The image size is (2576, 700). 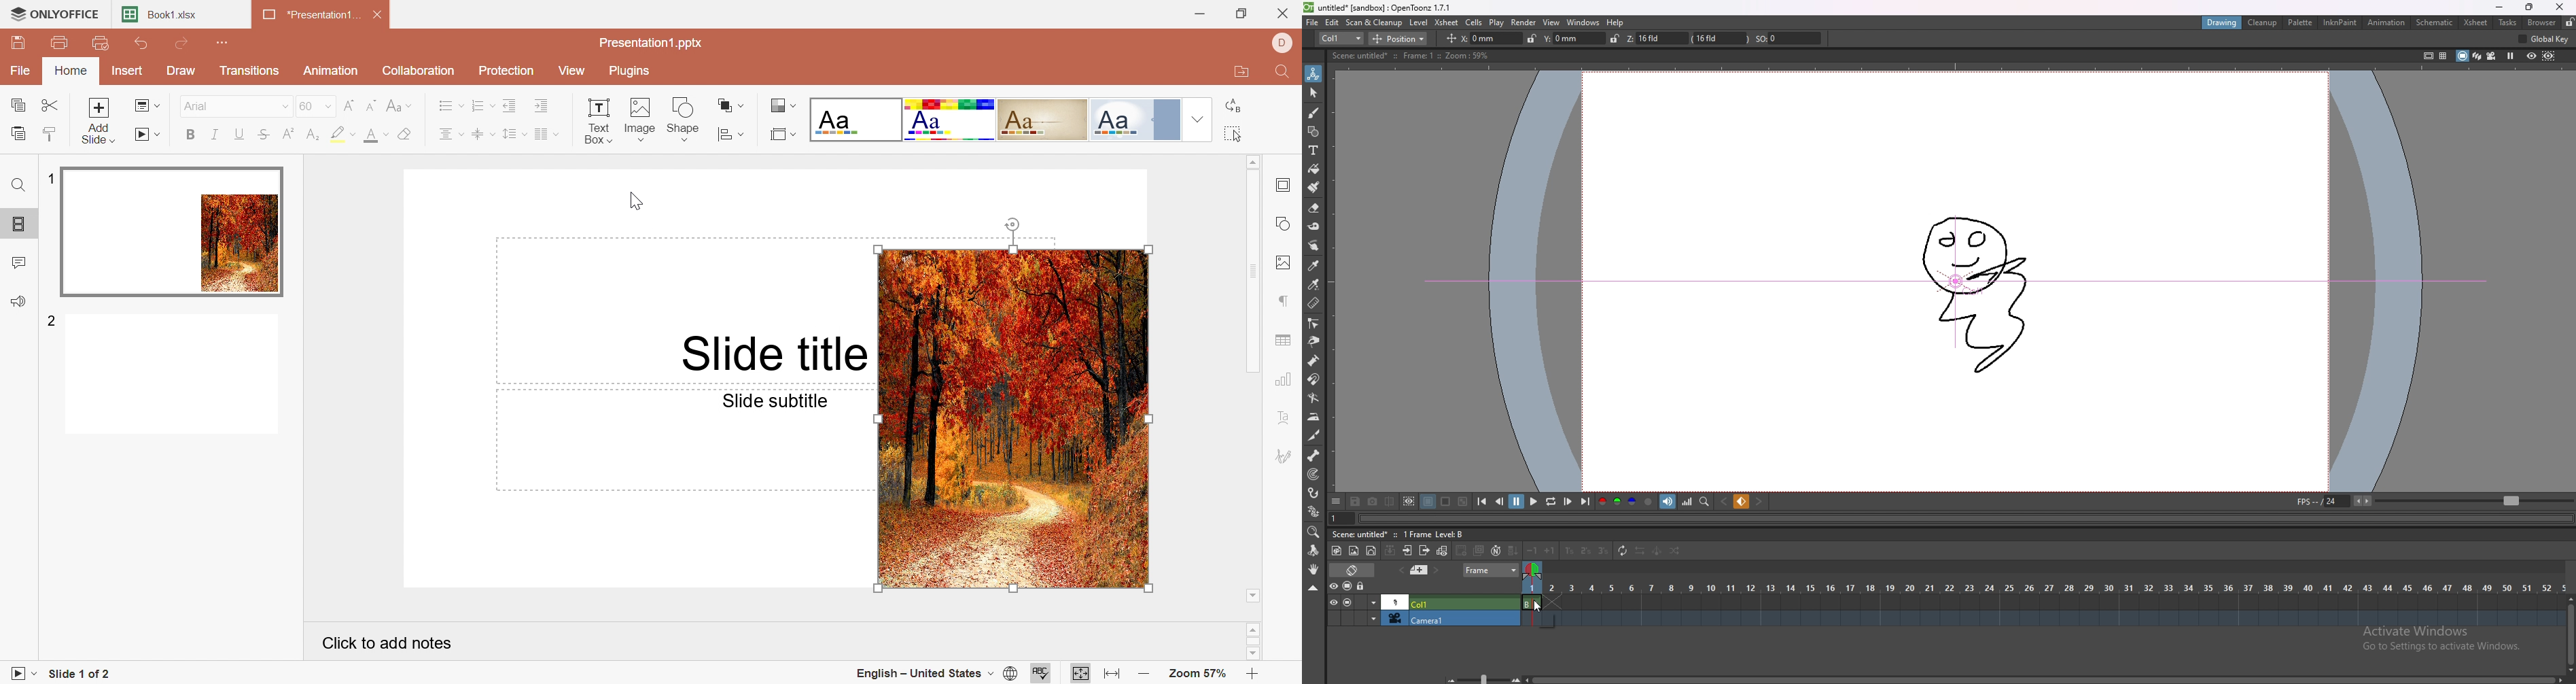 I want to click on Text Art settings, so click(x=1286, y=417).